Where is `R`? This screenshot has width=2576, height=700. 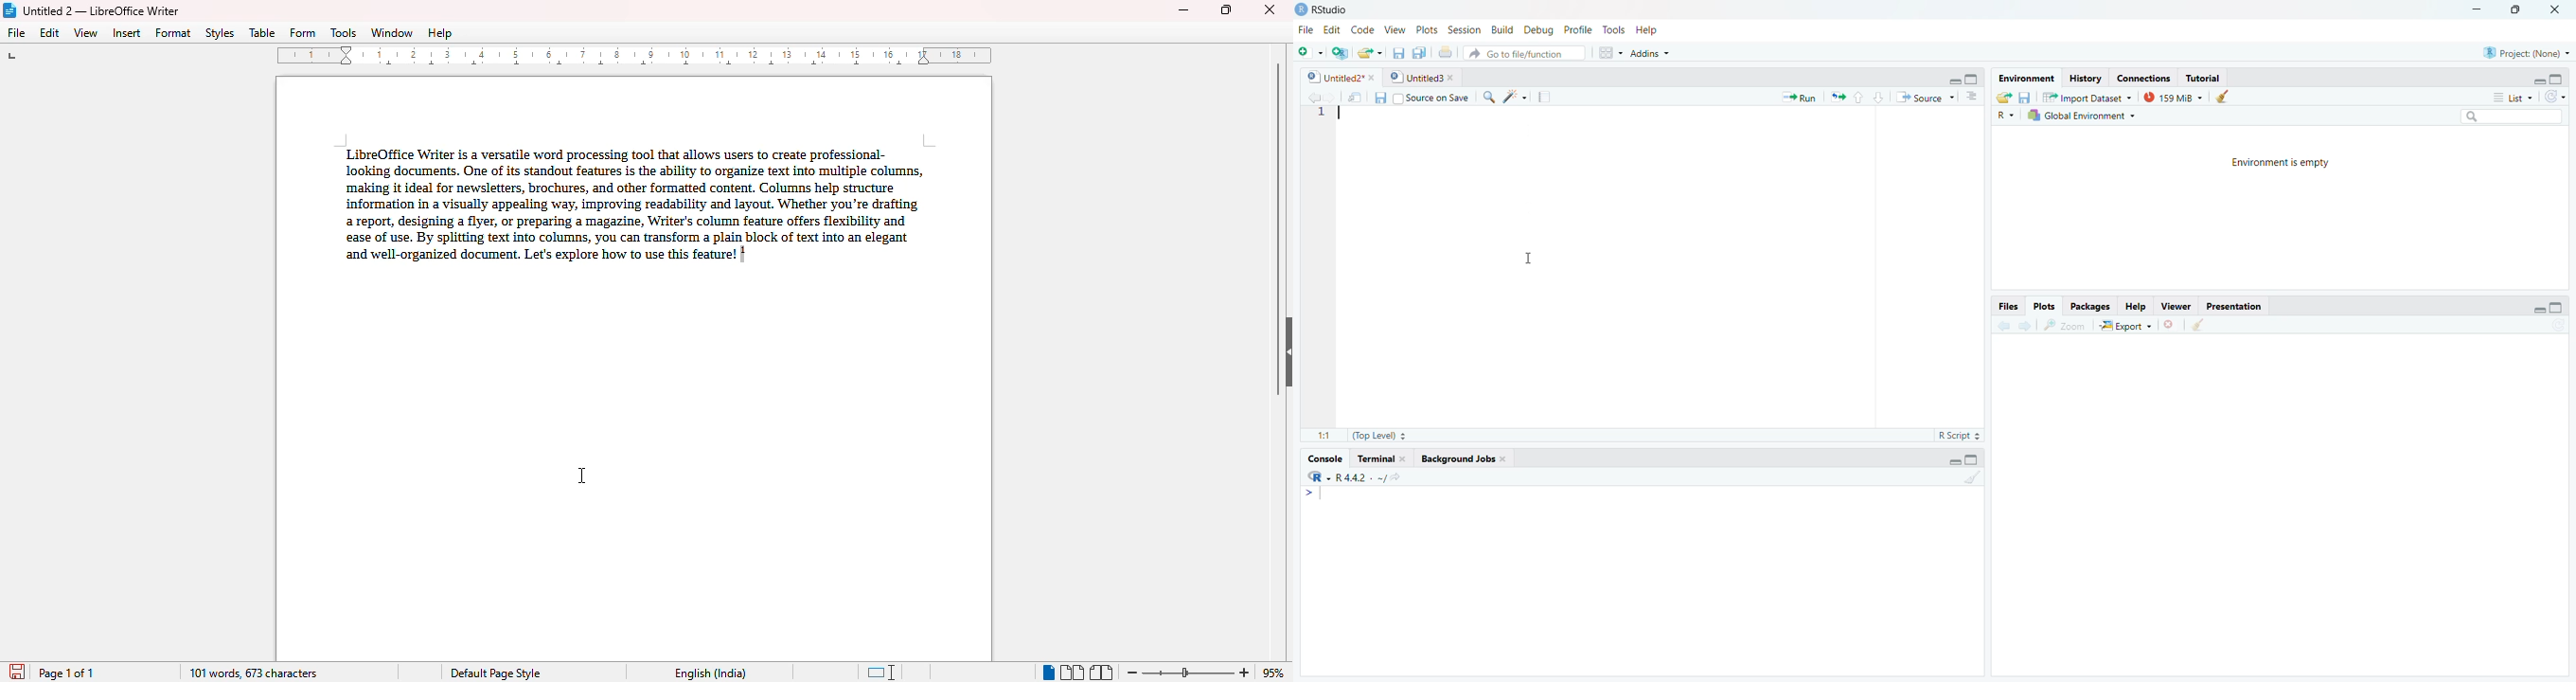 R is located at coordinates (2006, 116).